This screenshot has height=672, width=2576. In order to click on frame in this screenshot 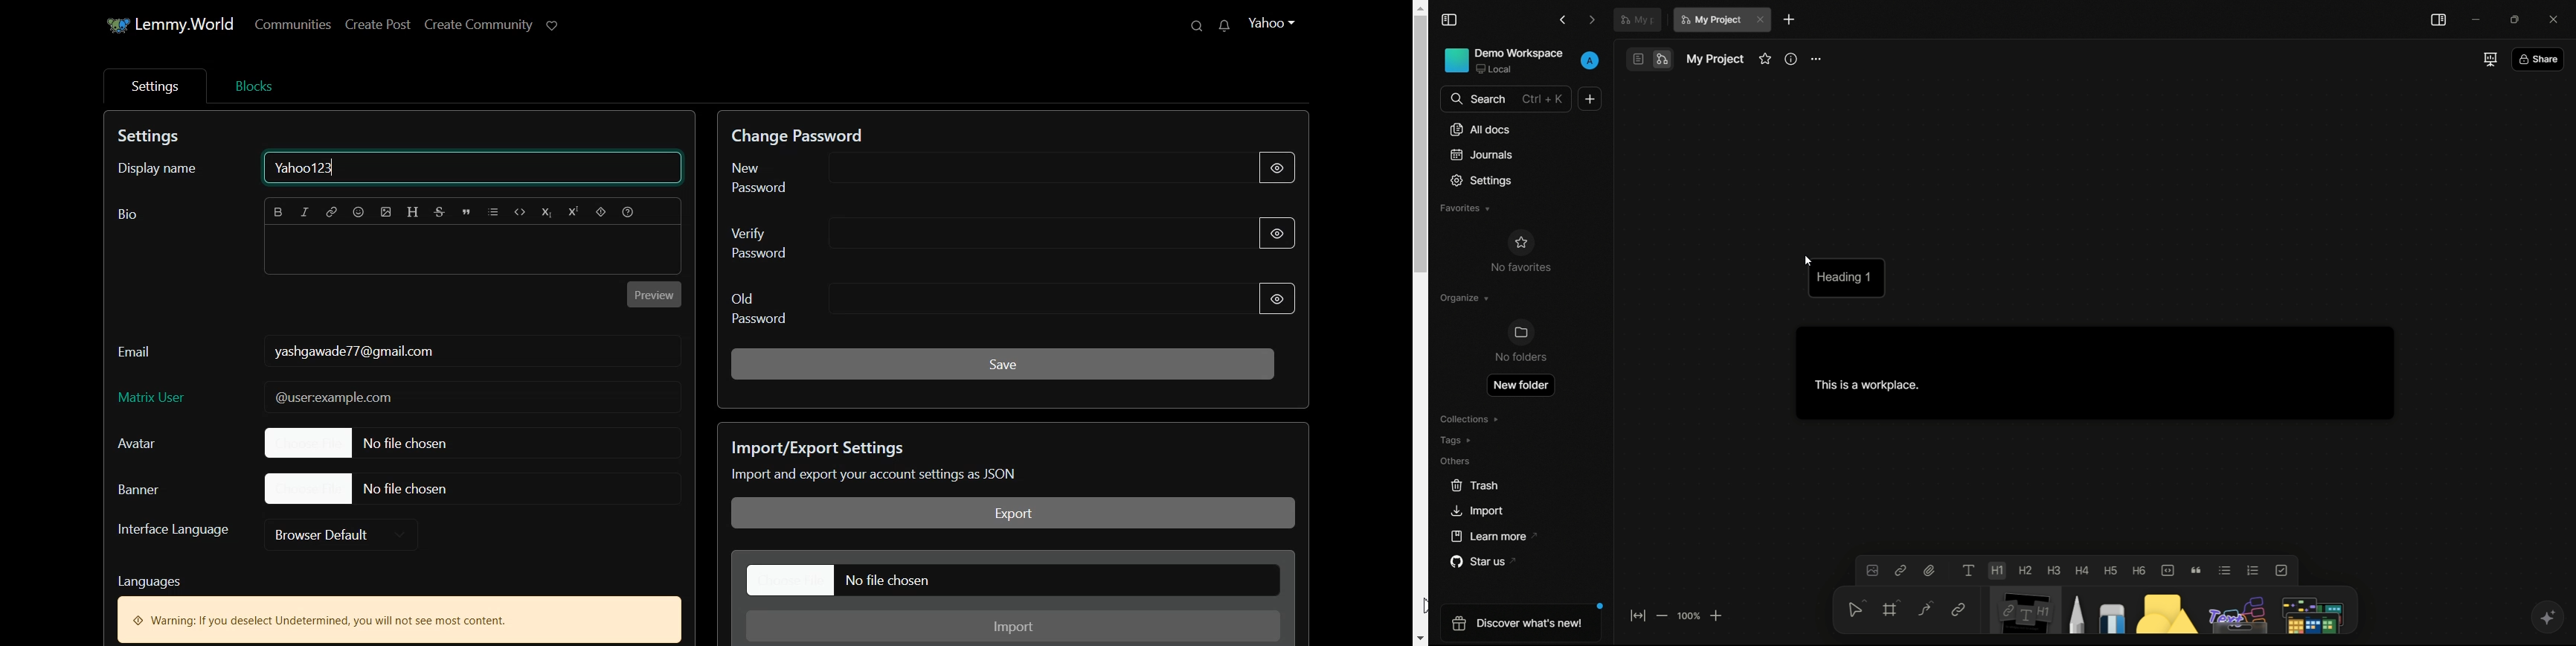, I will do `click(1889, 611)`.